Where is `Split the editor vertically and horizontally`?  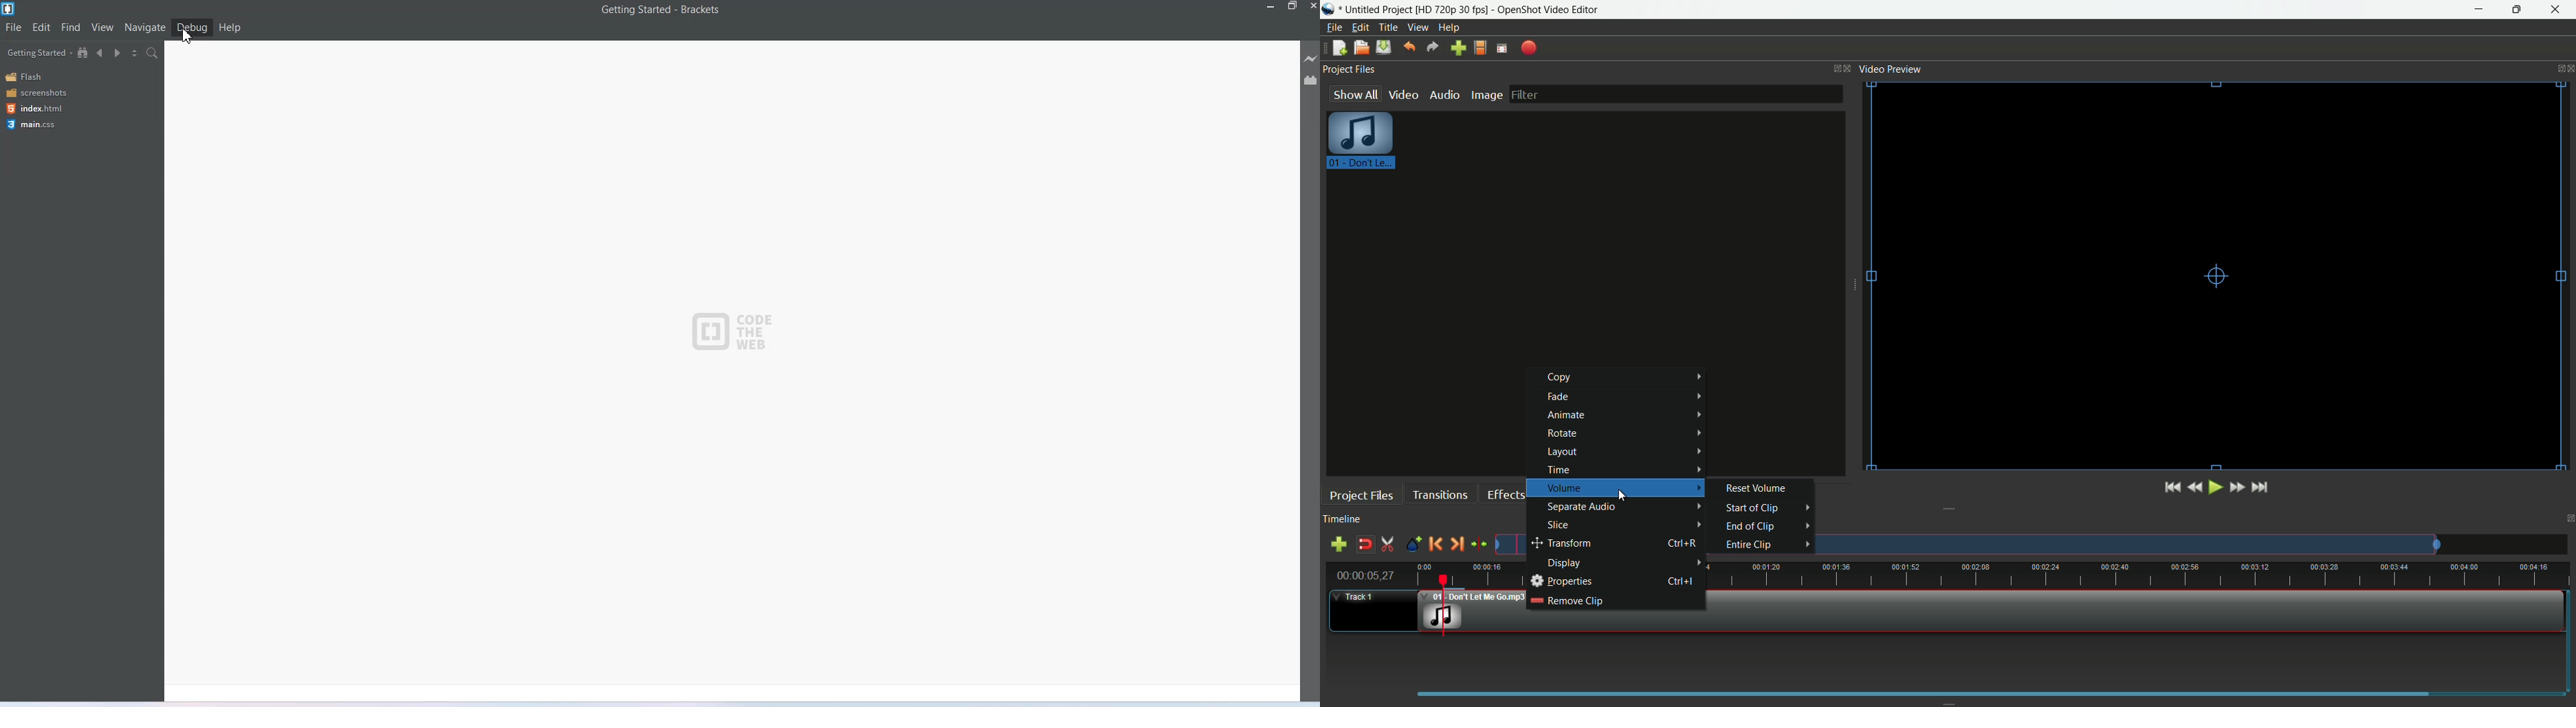
Split the editor vertically and horizontally is located at coordinates (135, 54).